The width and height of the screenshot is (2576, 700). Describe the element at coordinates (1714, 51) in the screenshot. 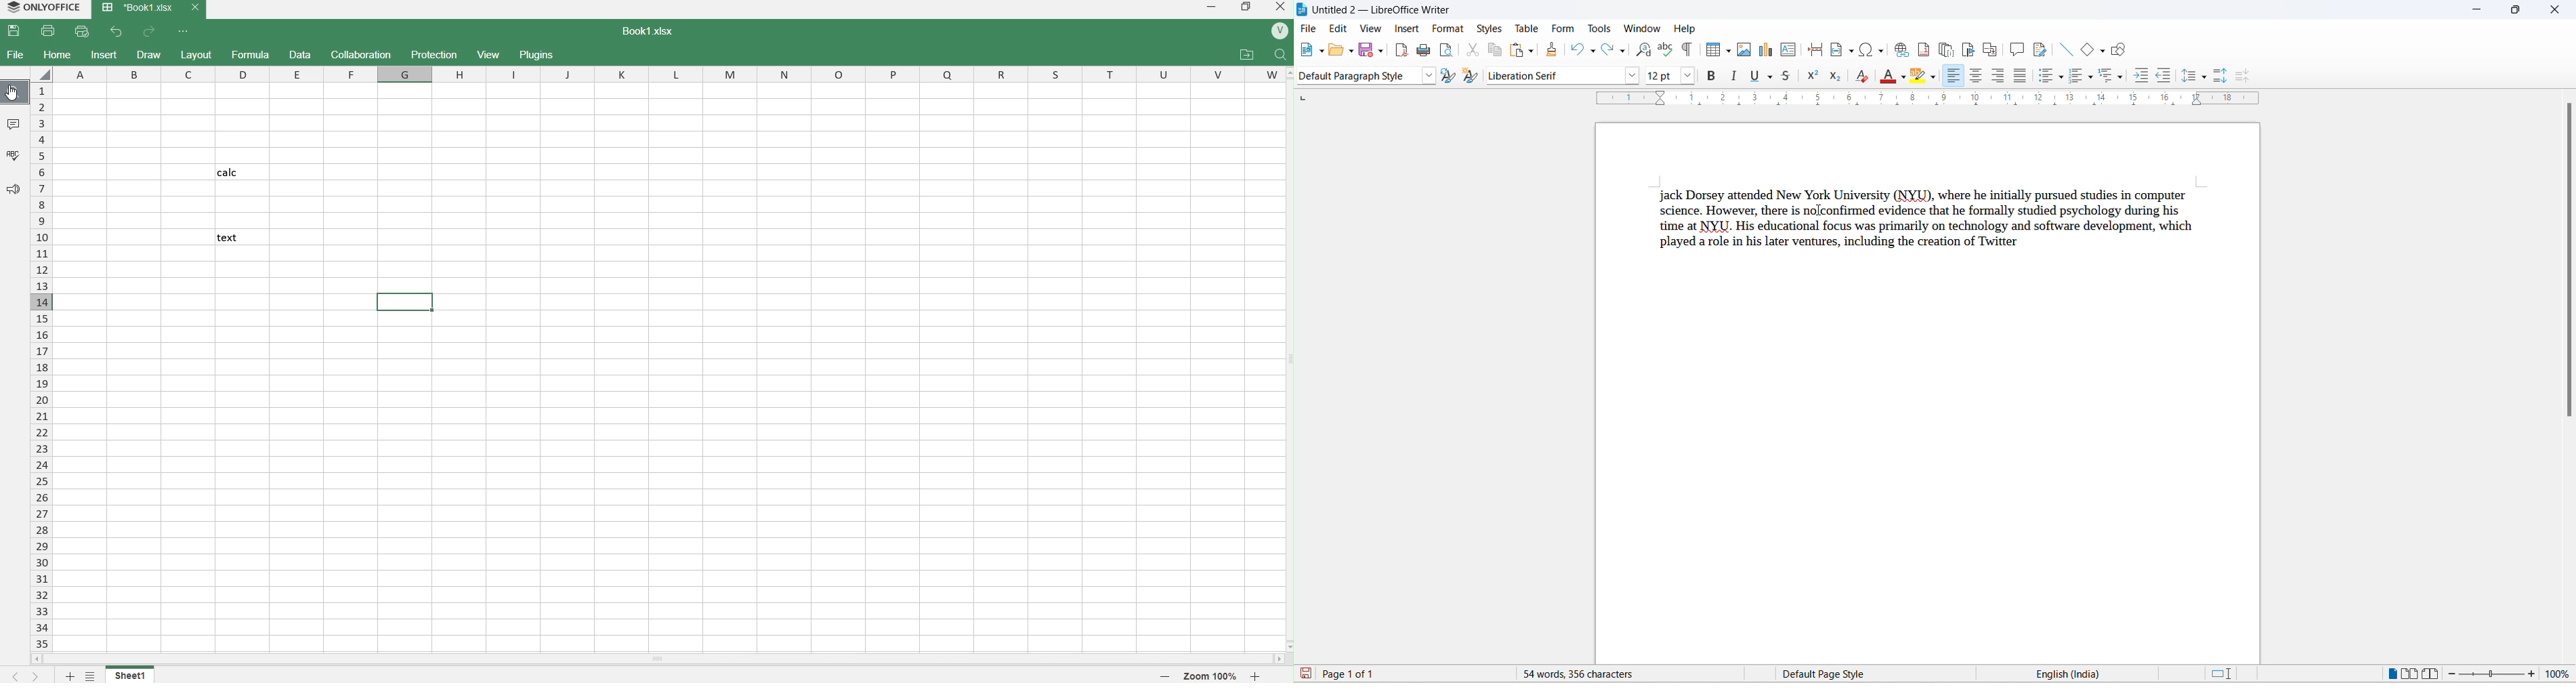

I see `insert table` at that location.